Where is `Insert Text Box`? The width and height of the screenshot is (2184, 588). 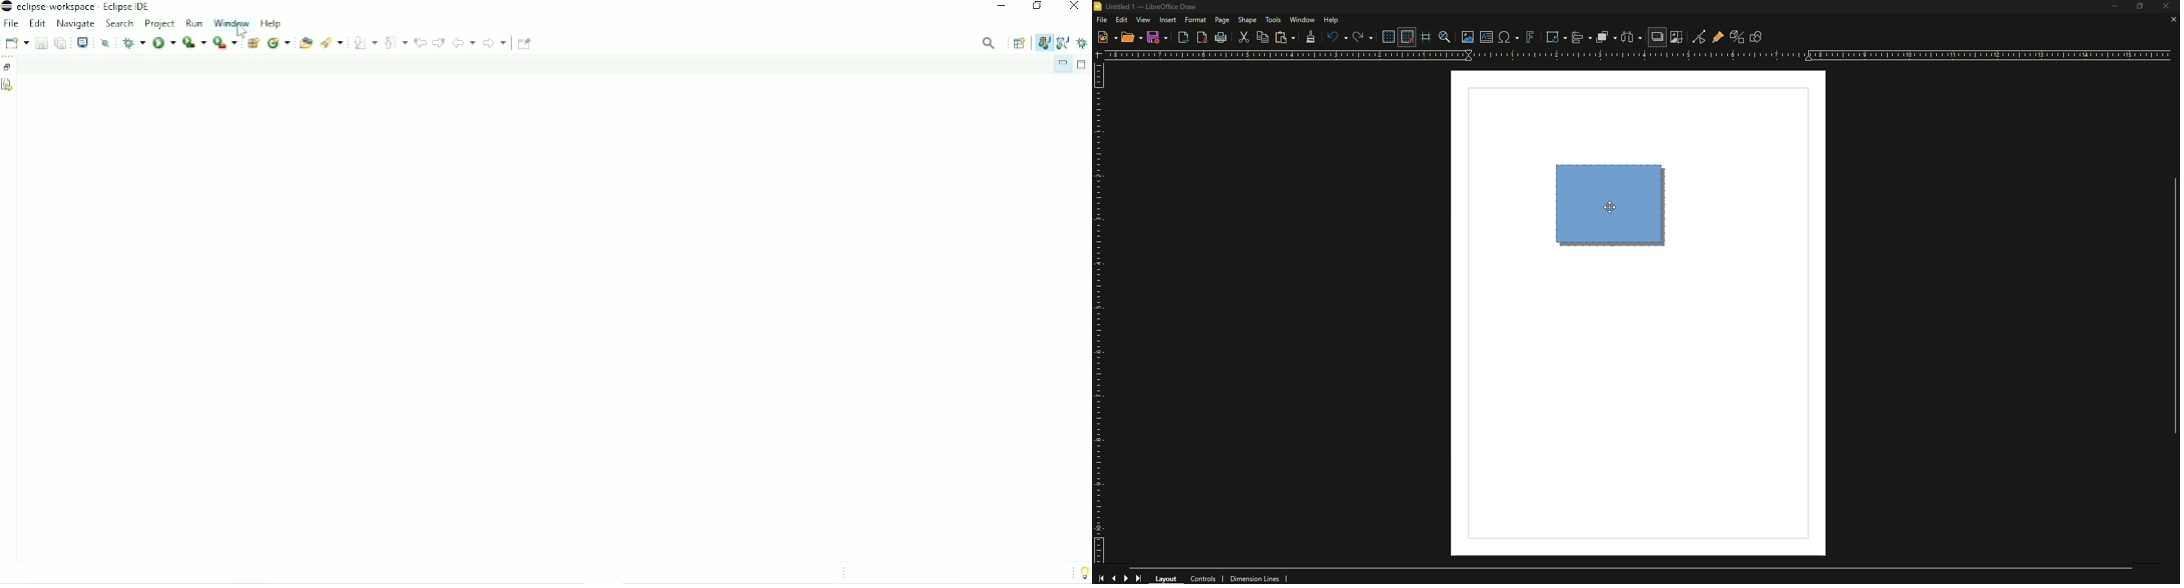
Insert Text Box is located at coordinates (1485, 37).